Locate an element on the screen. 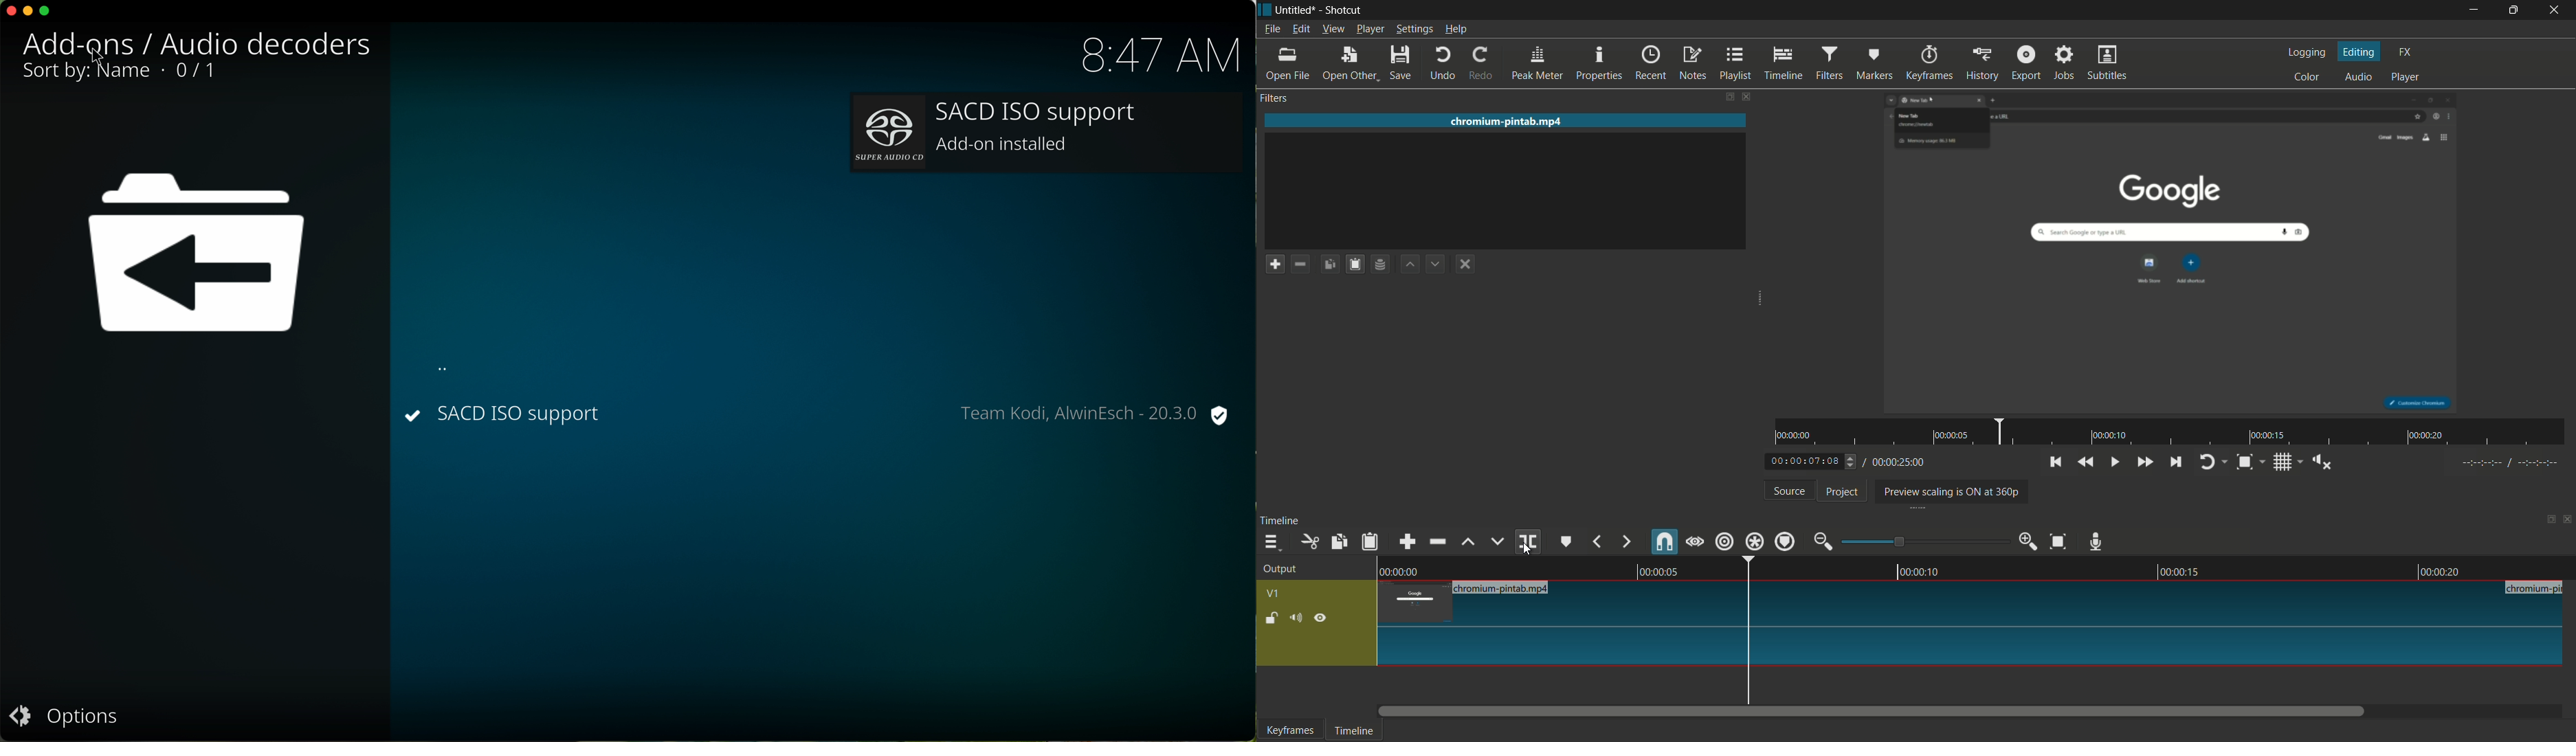 Image resolution: width=2576 pixels, height=756 pixels. scroll bar is located at coordinates (1872, 711).